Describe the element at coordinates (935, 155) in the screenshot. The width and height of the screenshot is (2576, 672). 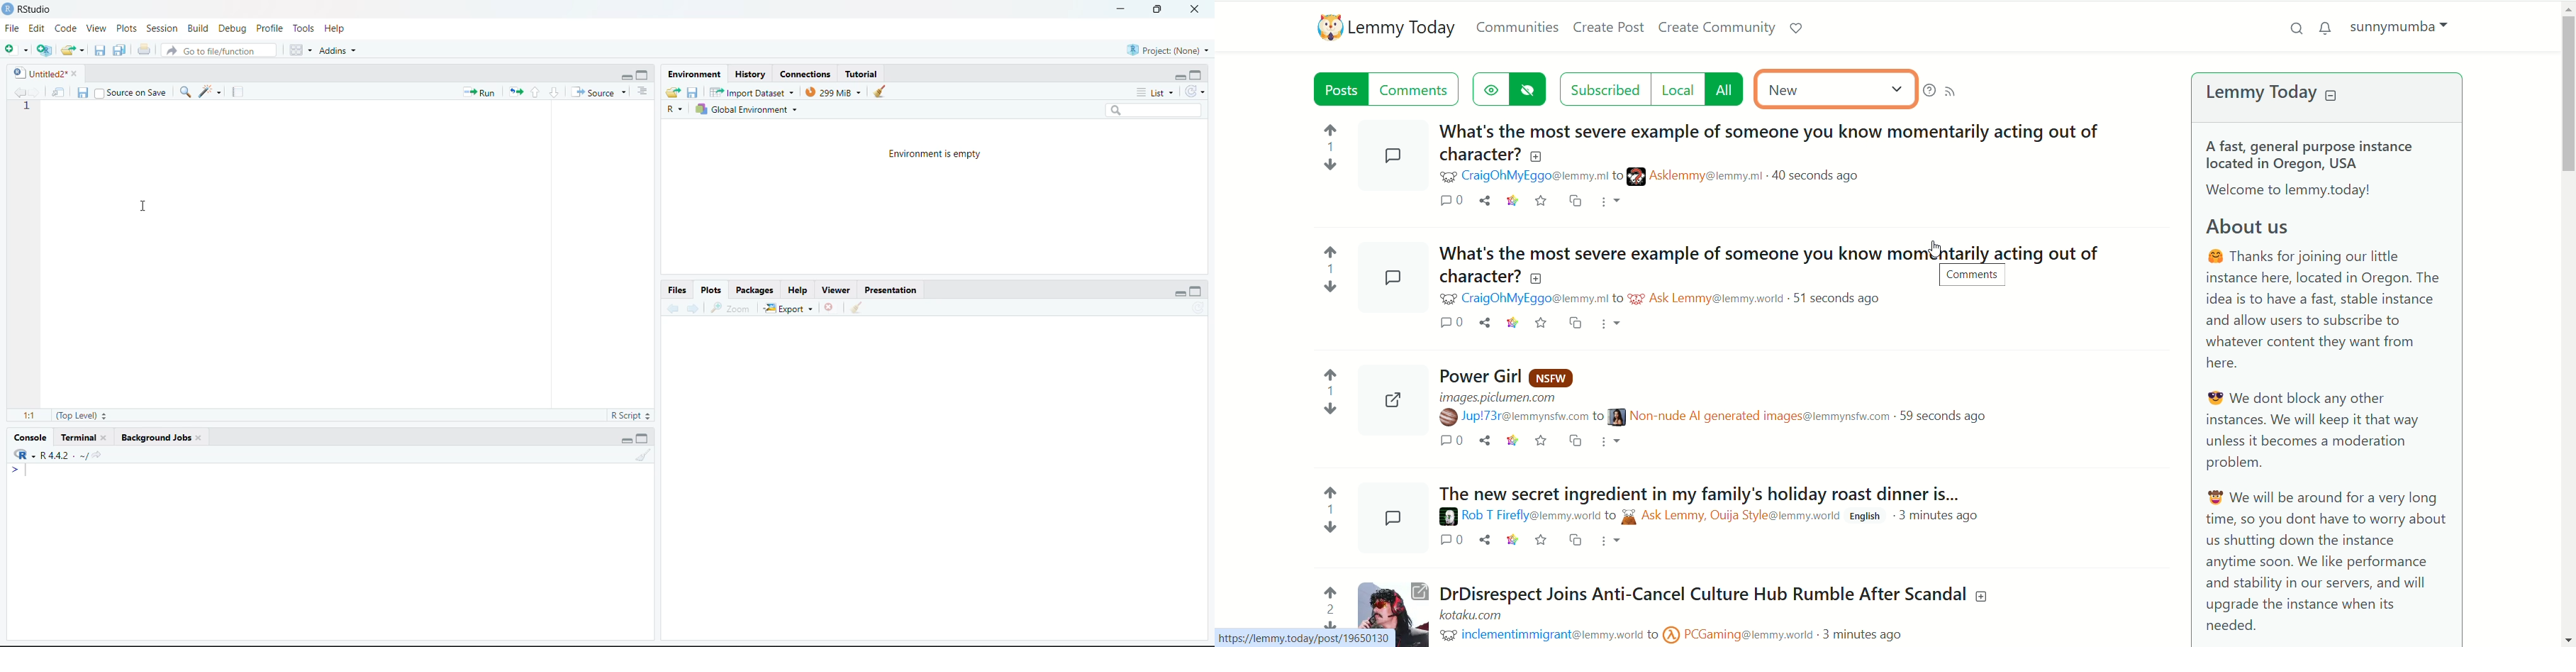
I see `Environment is empty` at that location.